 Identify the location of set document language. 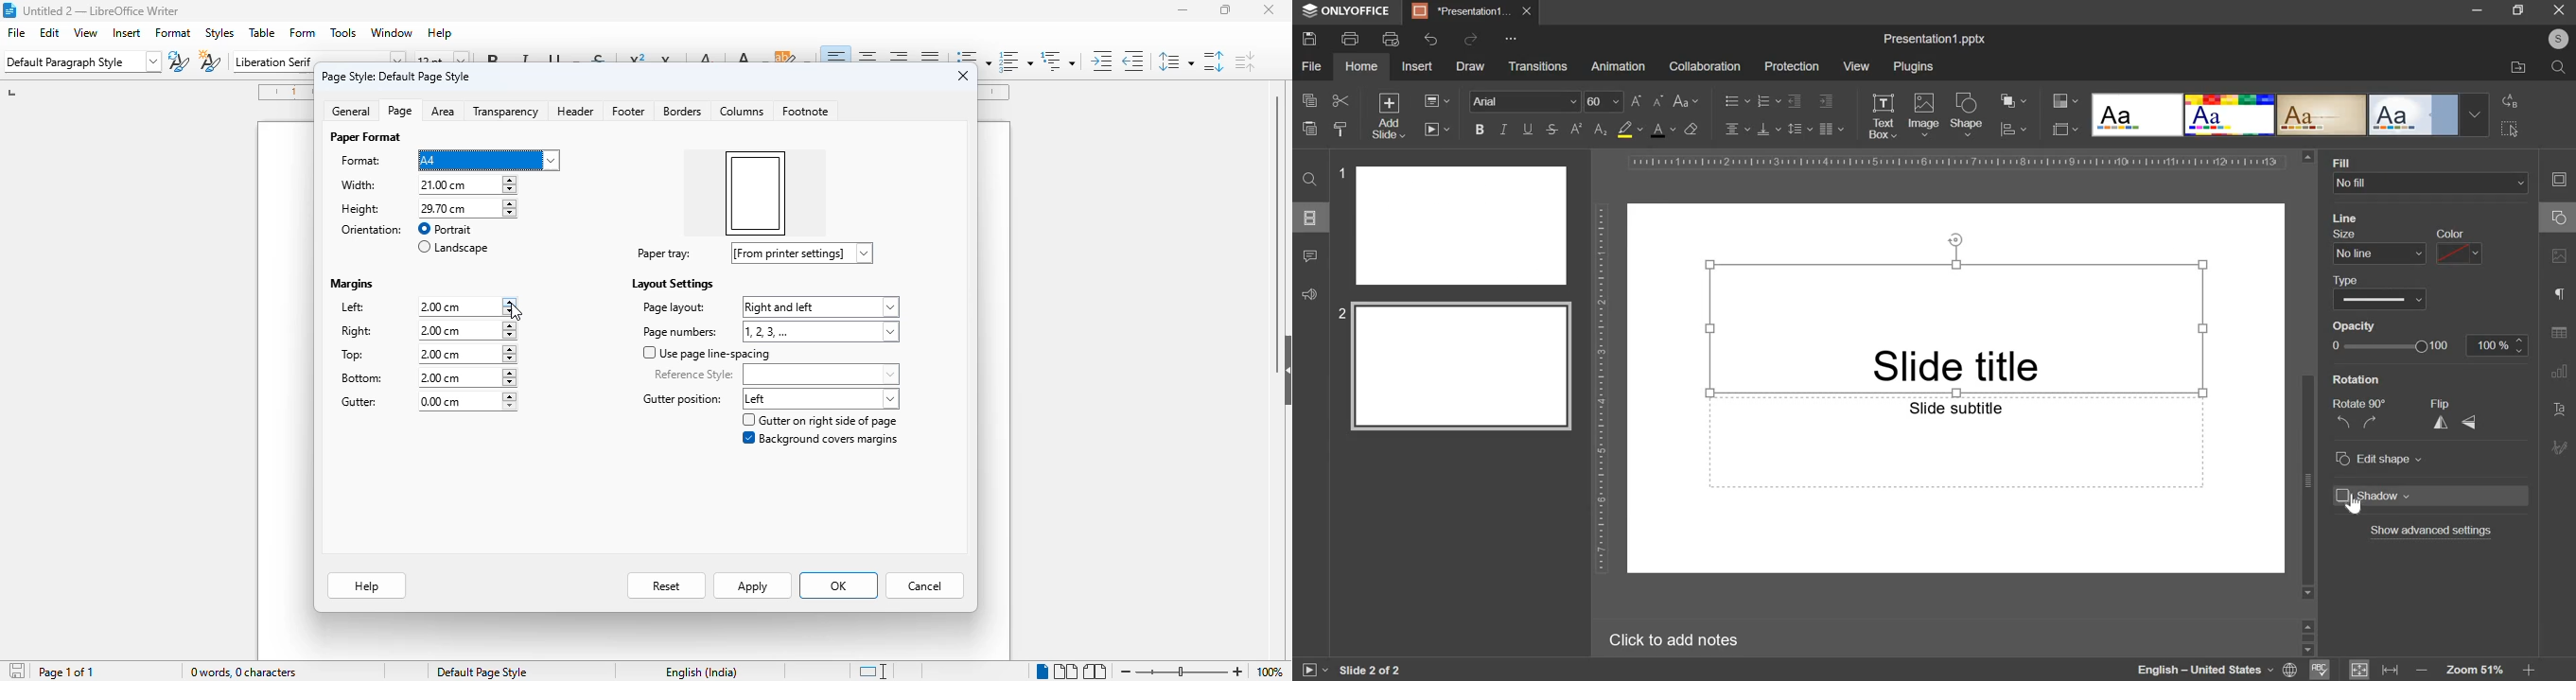
(2291, 670).